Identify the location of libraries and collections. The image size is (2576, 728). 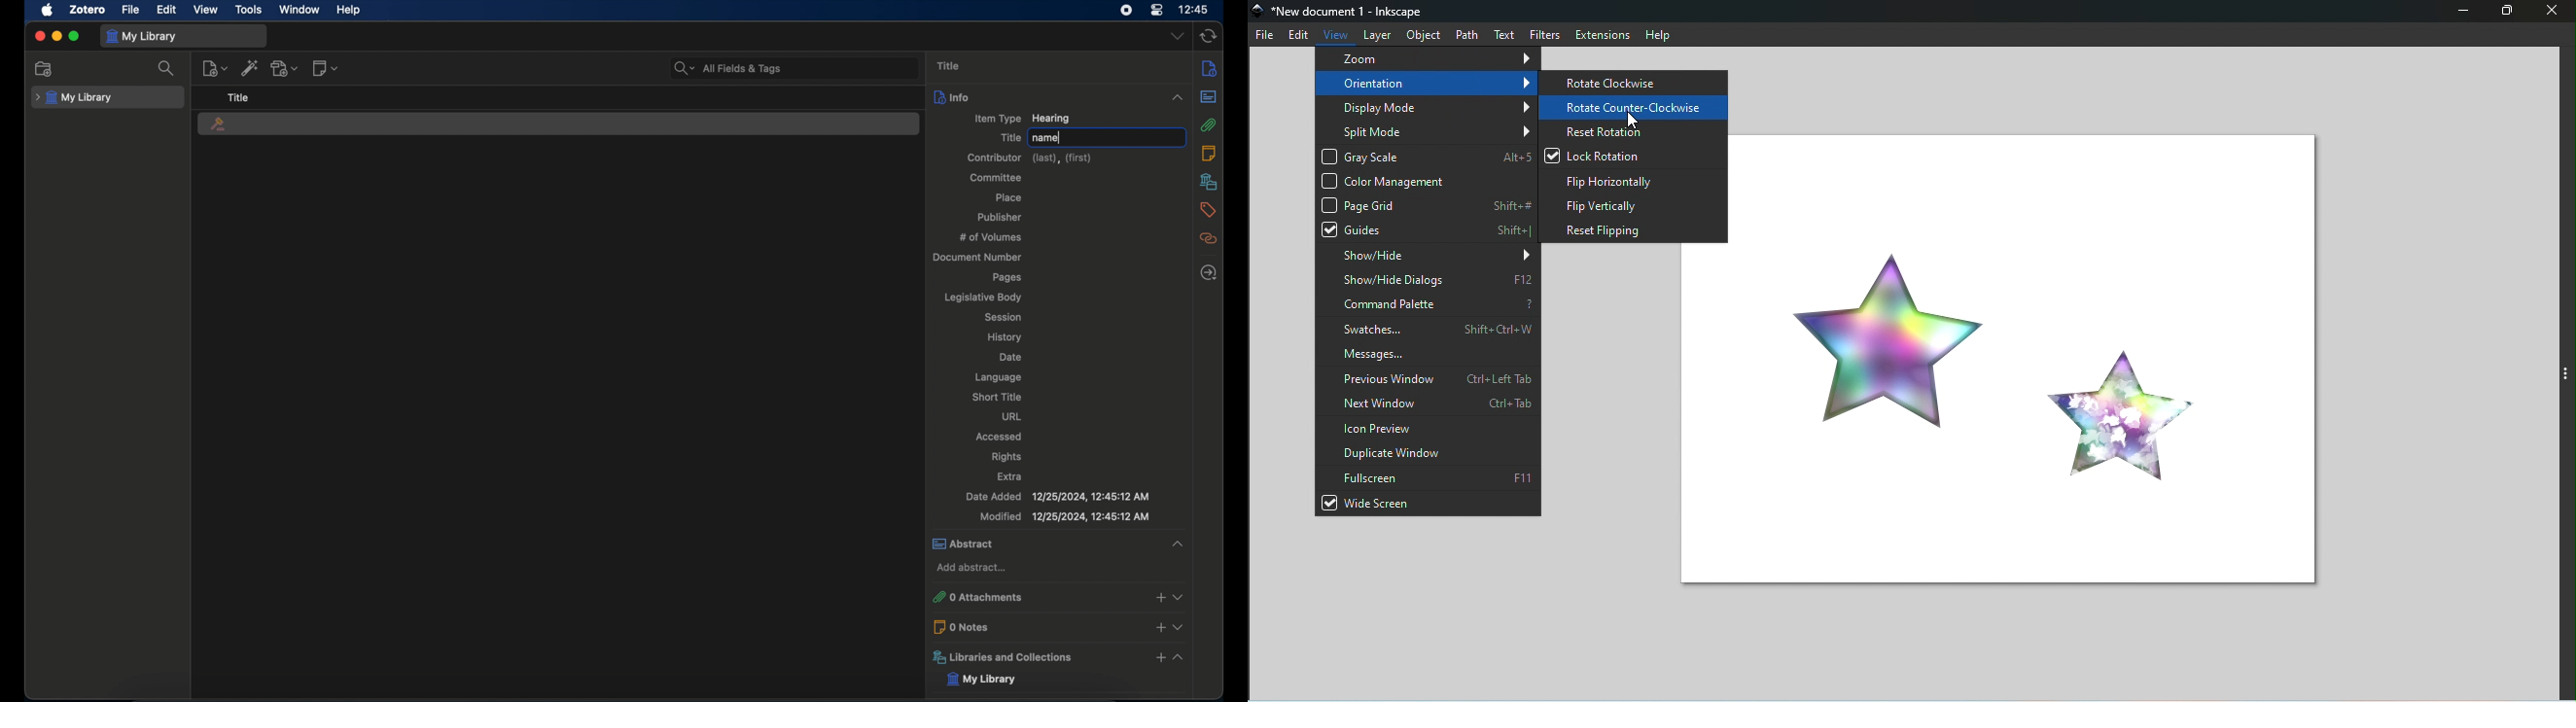
(1058, 657).